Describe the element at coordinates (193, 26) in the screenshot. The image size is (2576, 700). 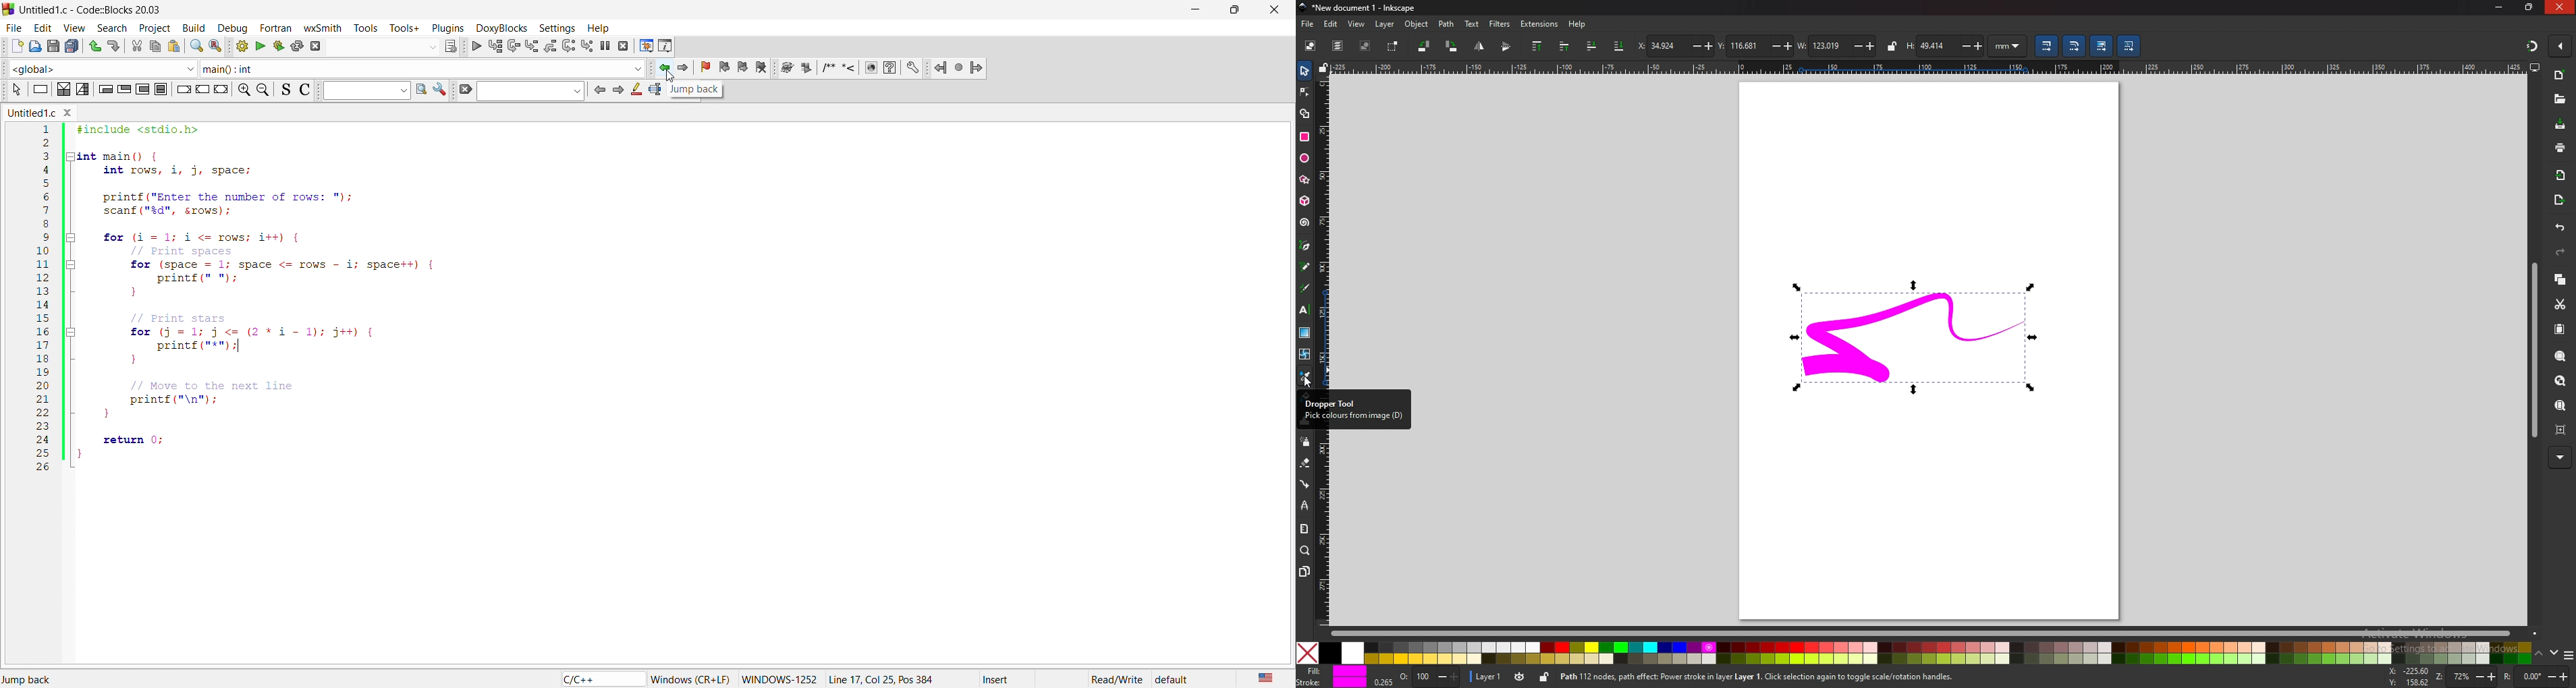
I see `build` at that location.